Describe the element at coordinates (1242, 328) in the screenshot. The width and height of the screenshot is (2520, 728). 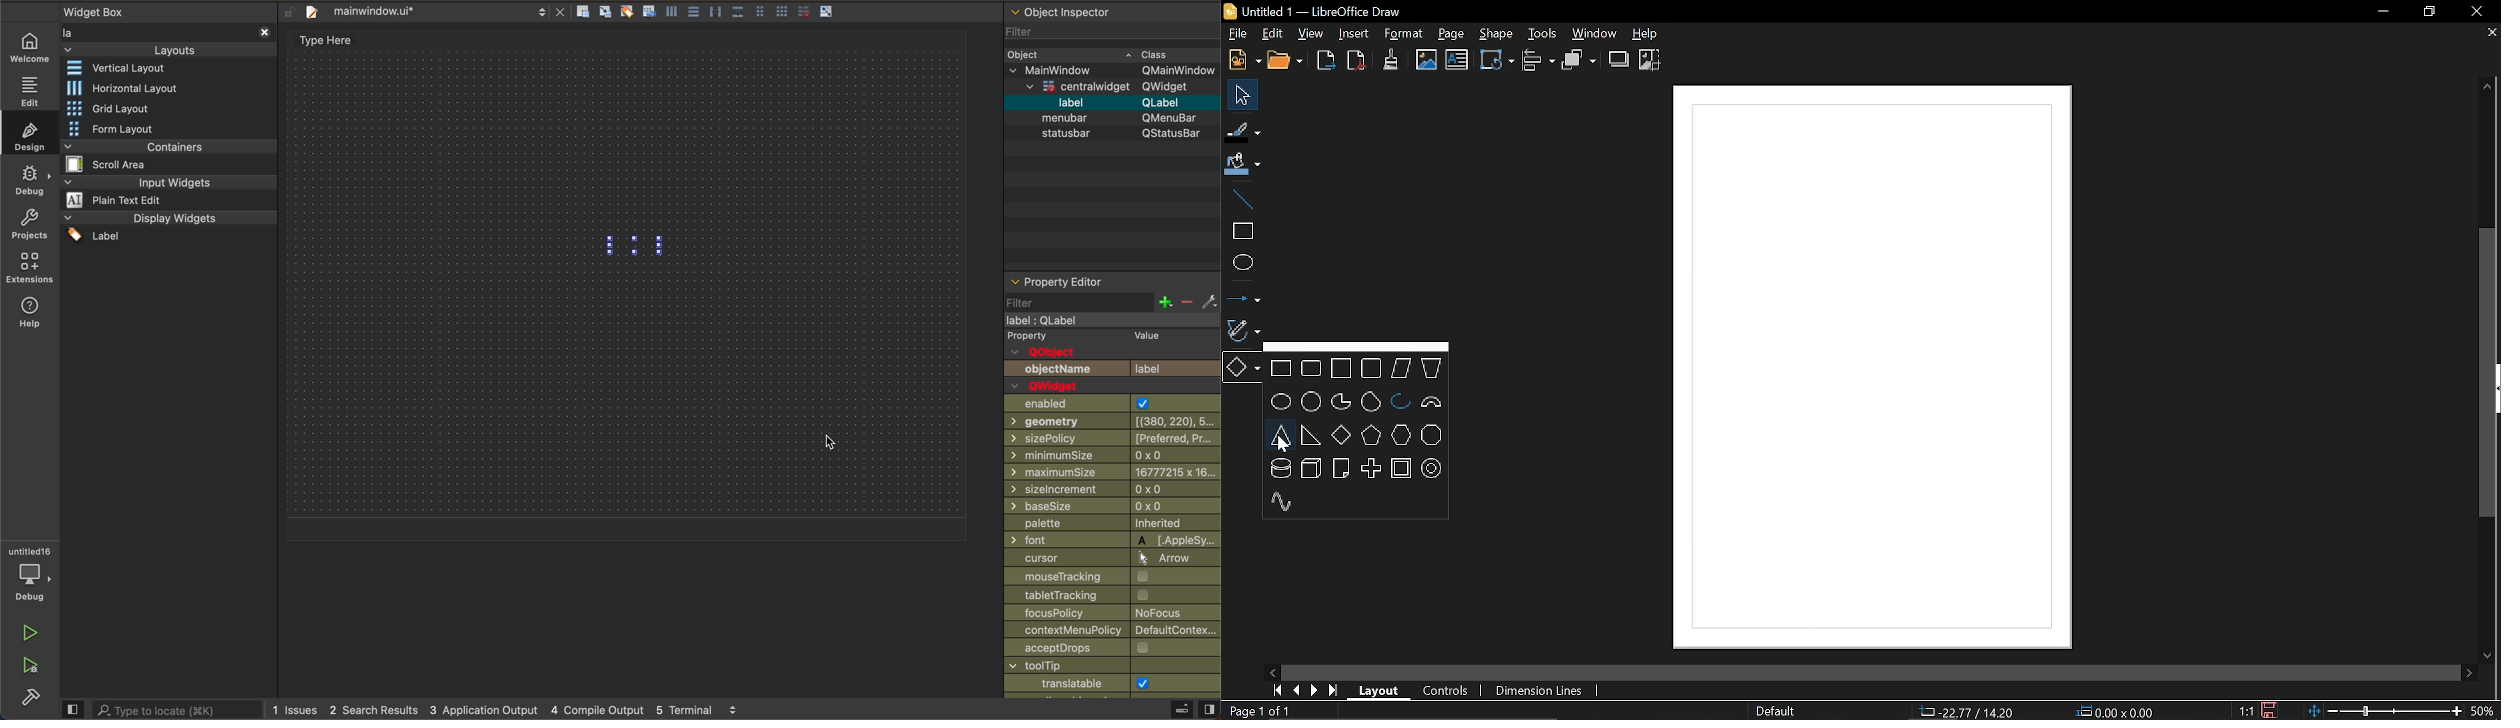
I see `Curves and polygons` at that location.